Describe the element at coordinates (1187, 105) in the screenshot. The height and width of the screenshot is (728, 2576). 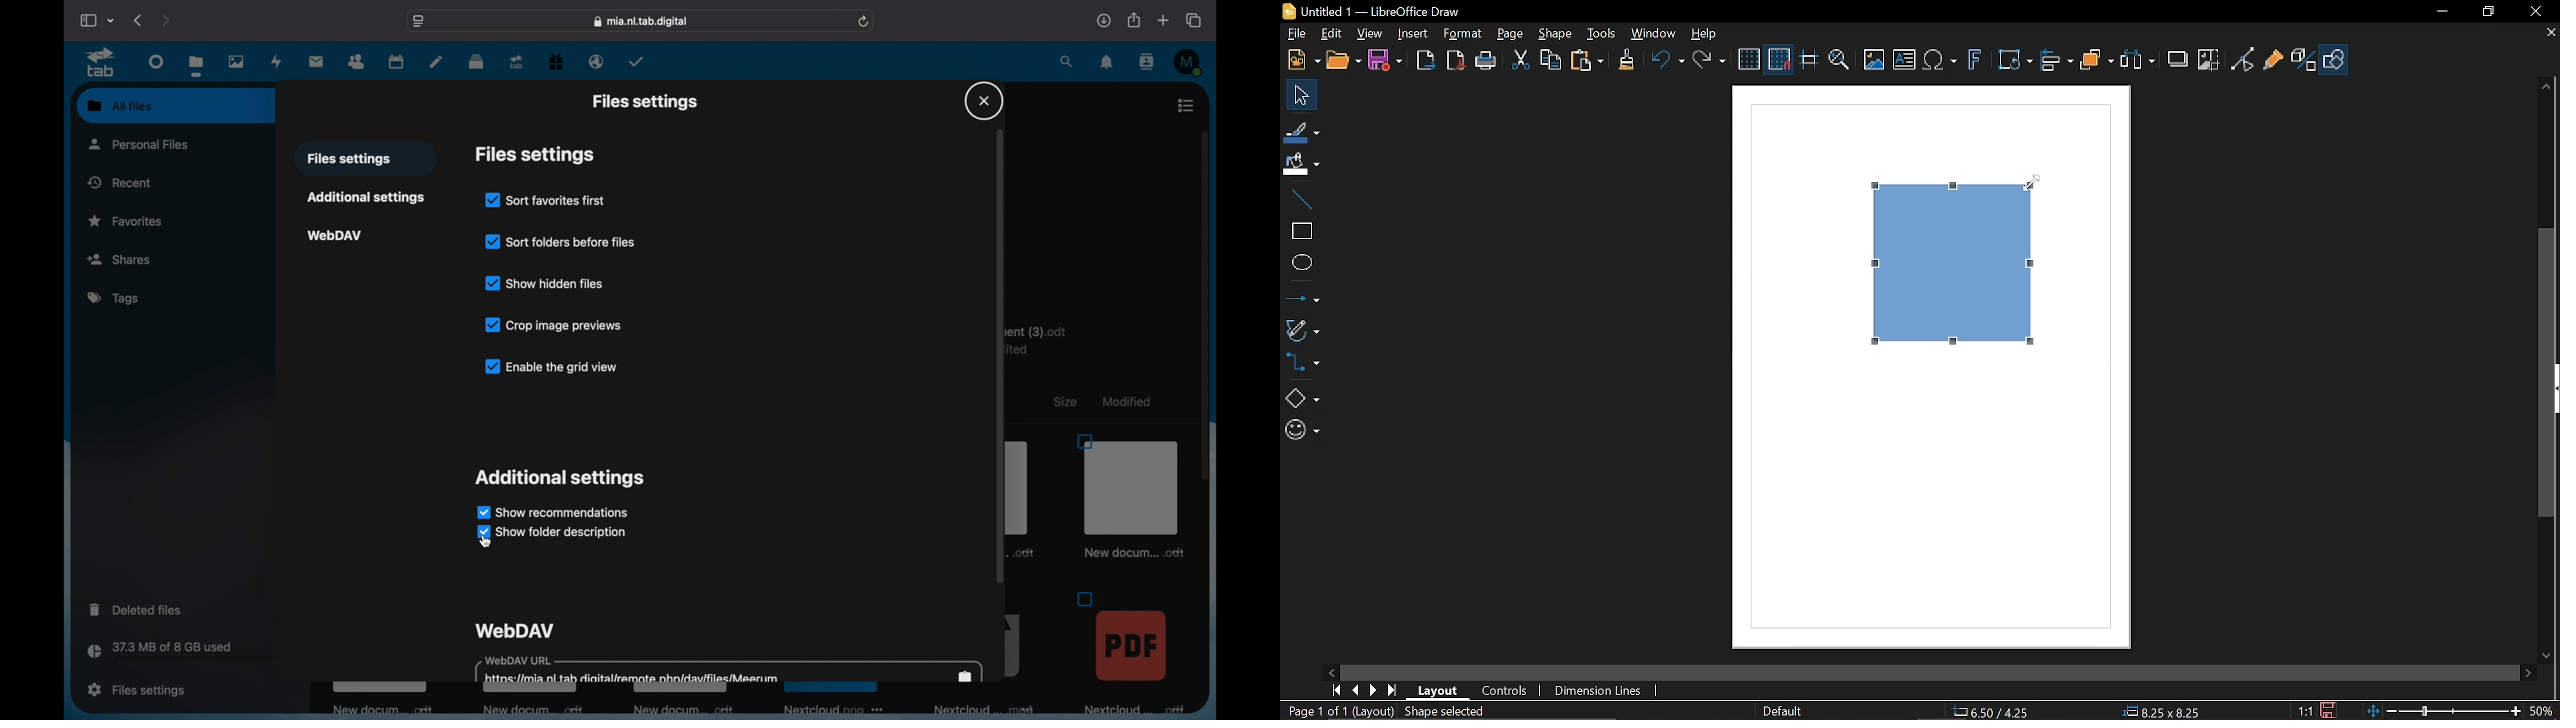
I see `menu` at that location.